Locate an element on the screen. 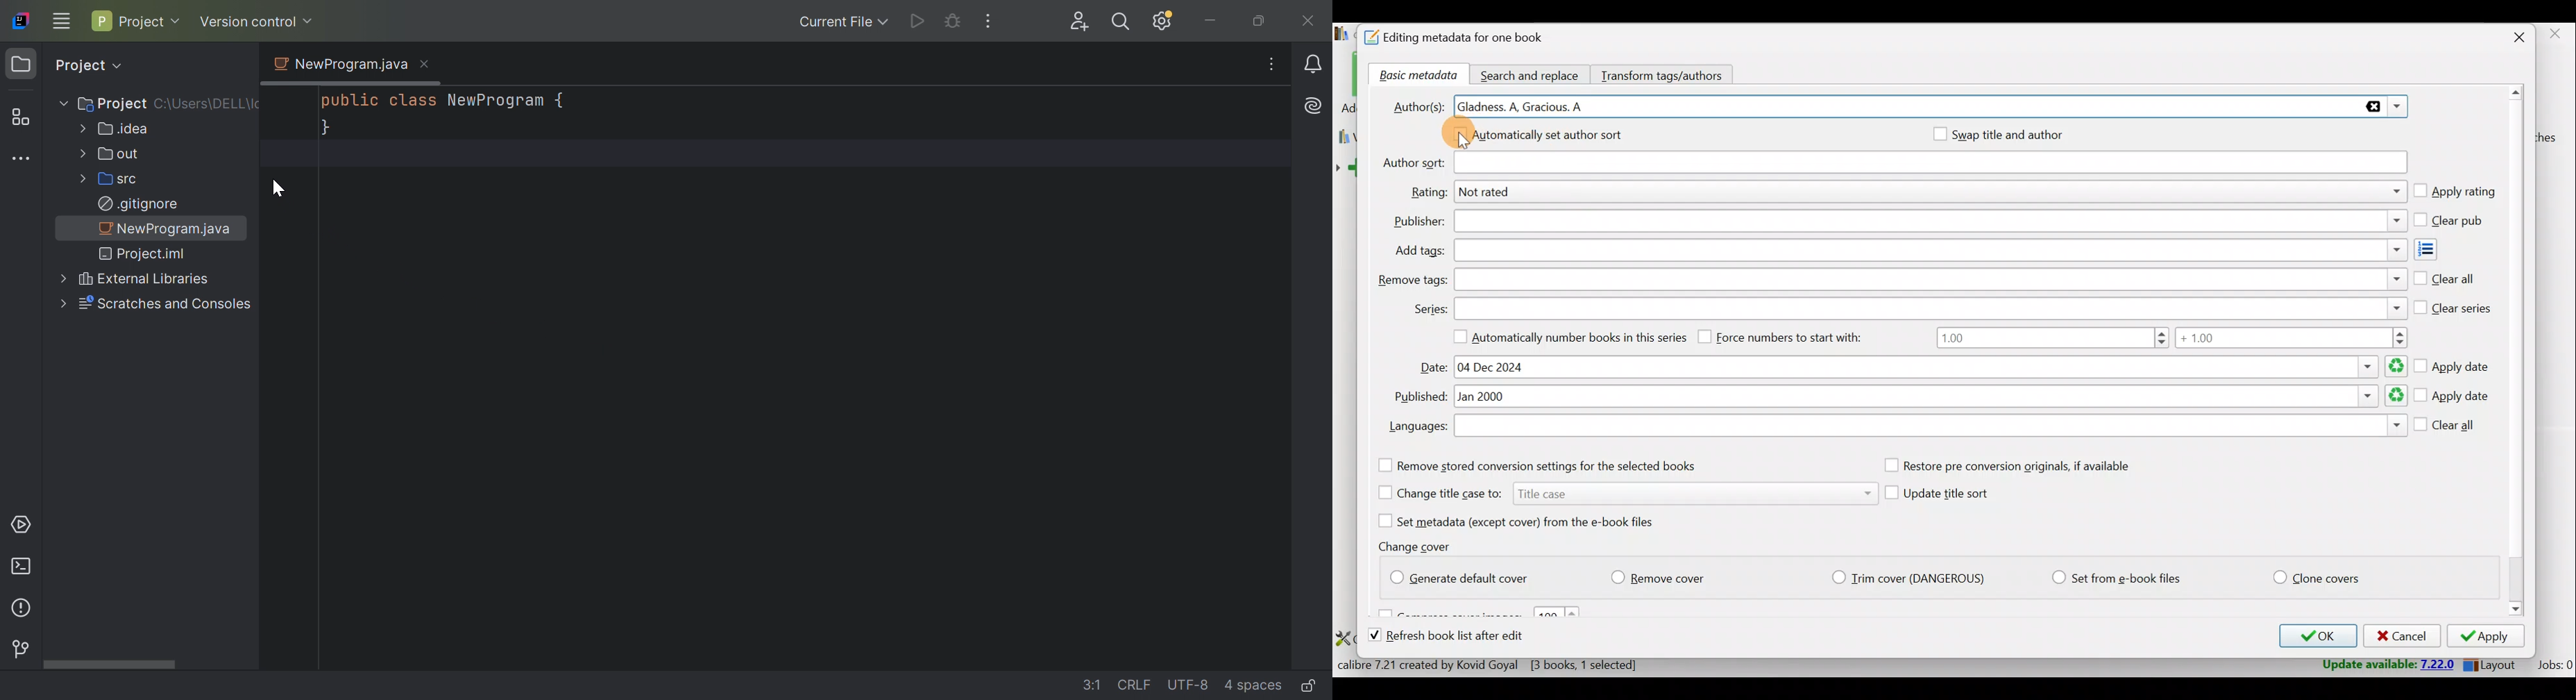 The height and width of the screenshot is (700, 2576). Apply date is located at coordinates (2454, 362).